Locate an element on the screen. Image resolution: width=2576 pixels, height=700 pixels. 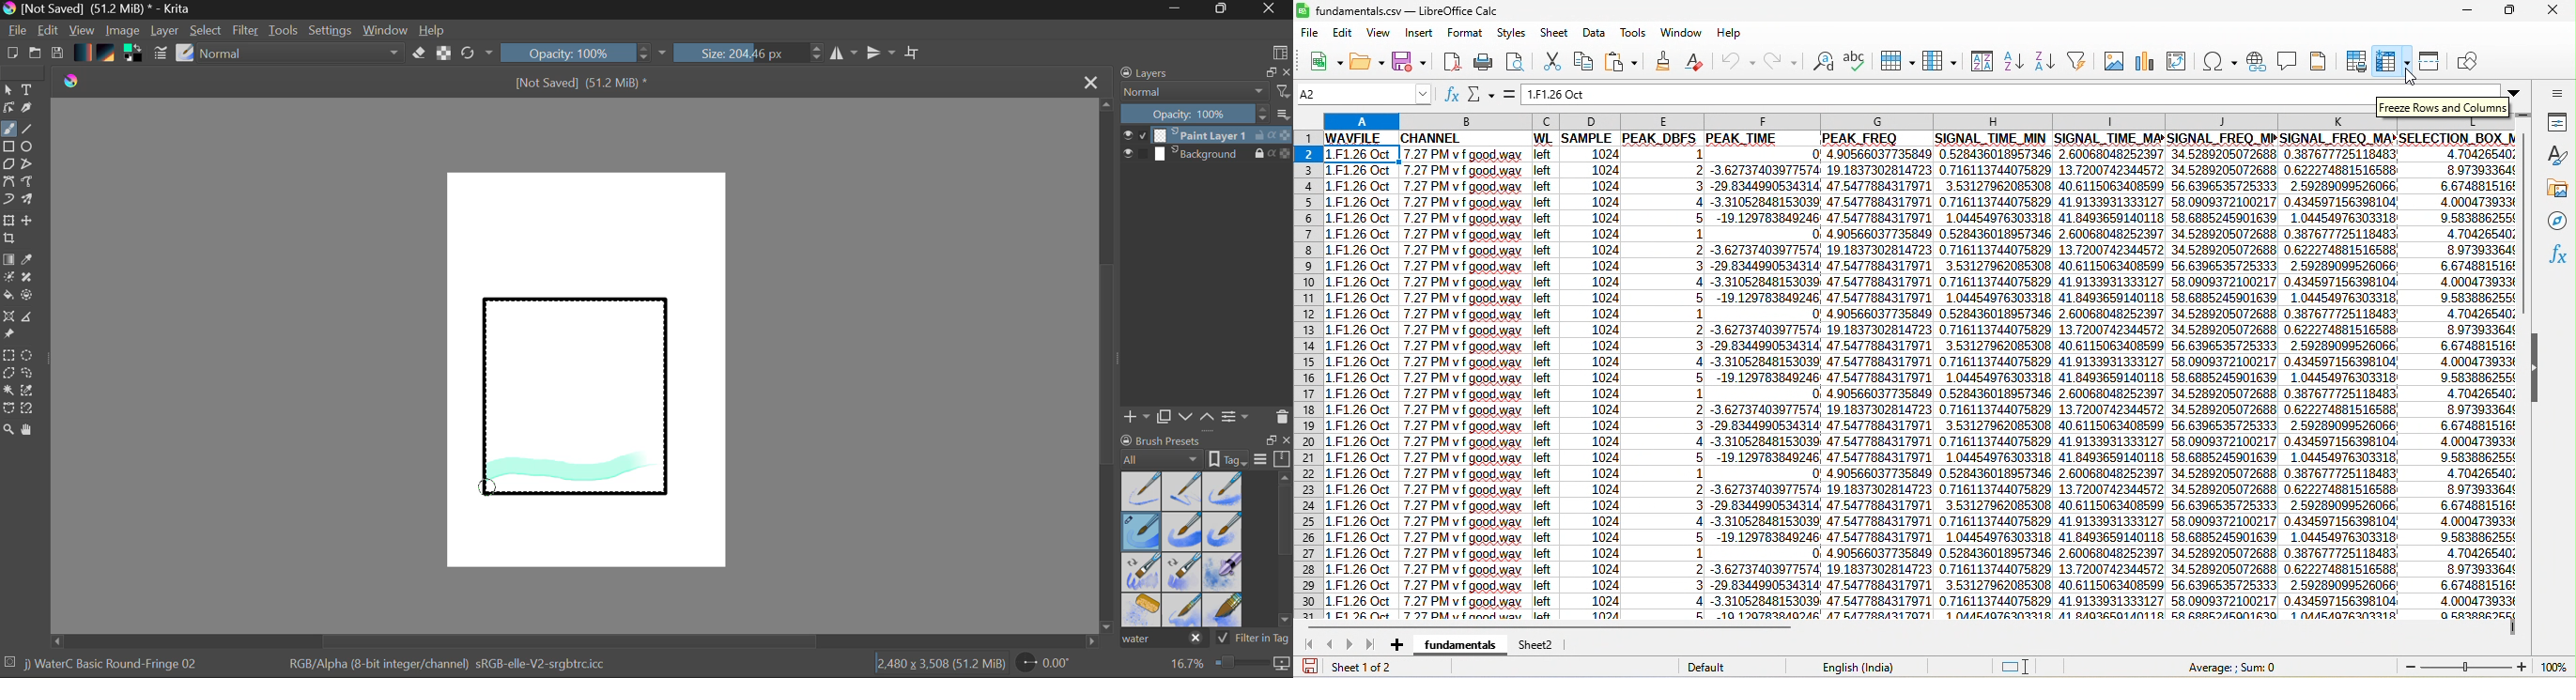
column is located at coordinates (1938, 61).